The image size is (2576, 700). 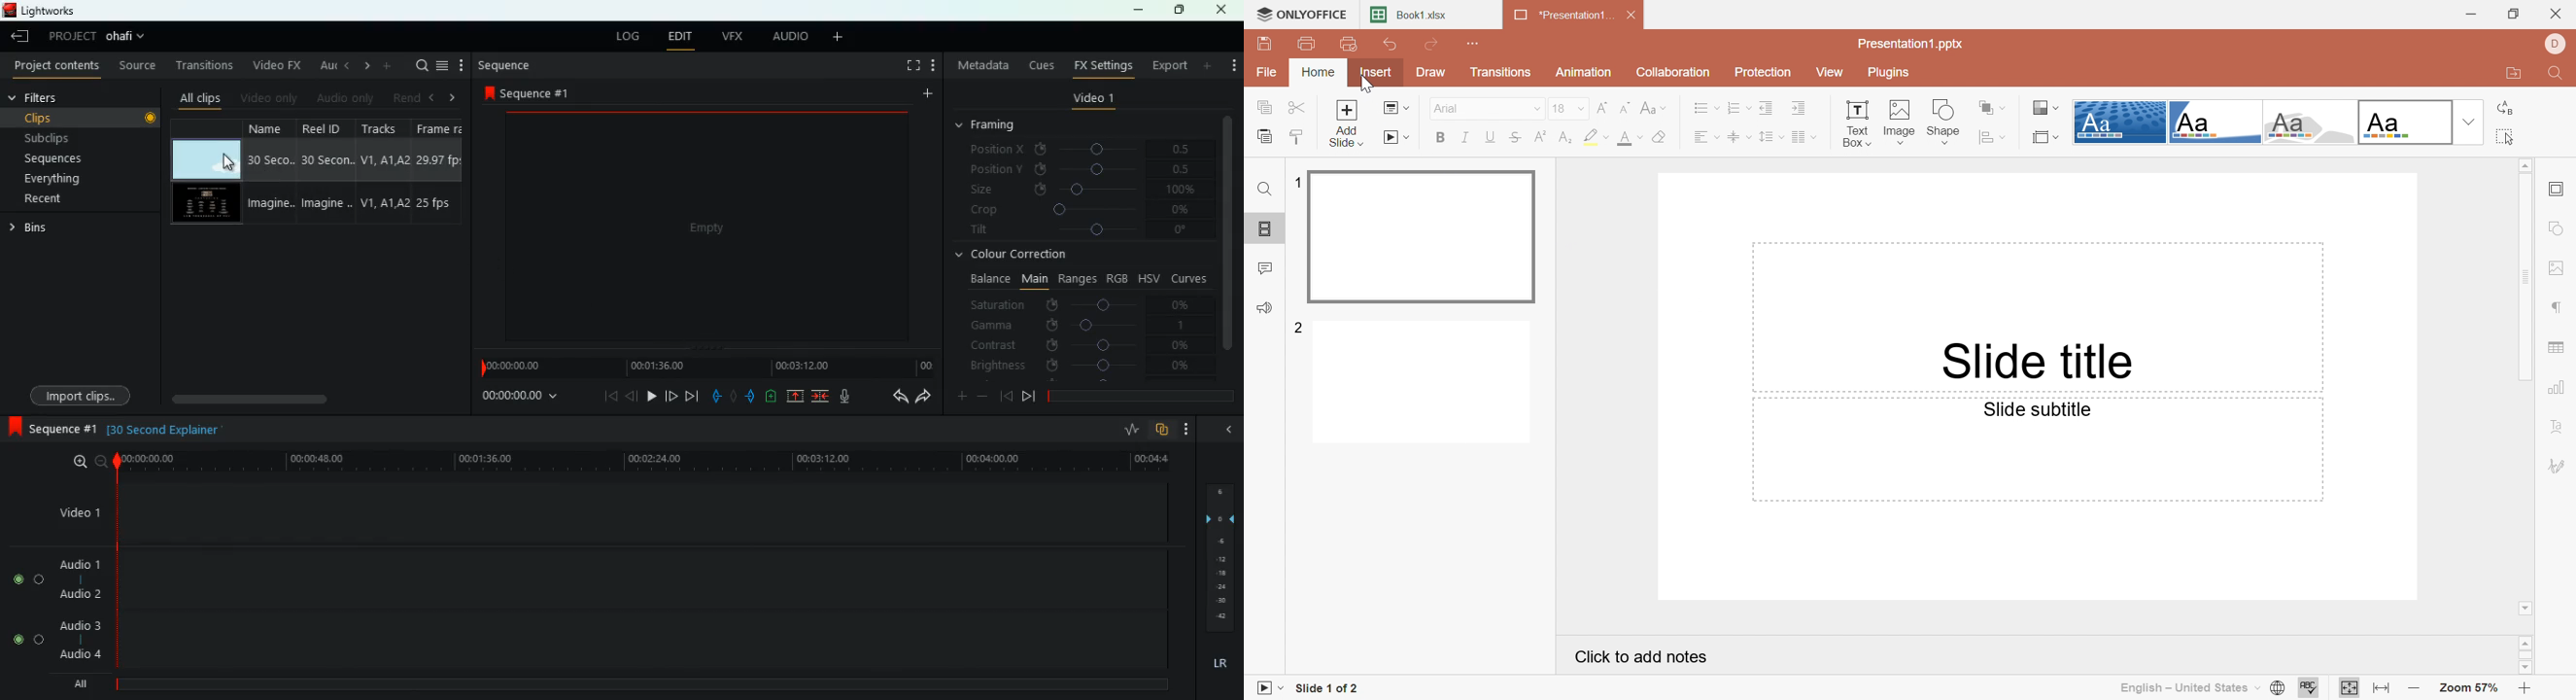 I want to click on sequences, so click(x=76, y=158).